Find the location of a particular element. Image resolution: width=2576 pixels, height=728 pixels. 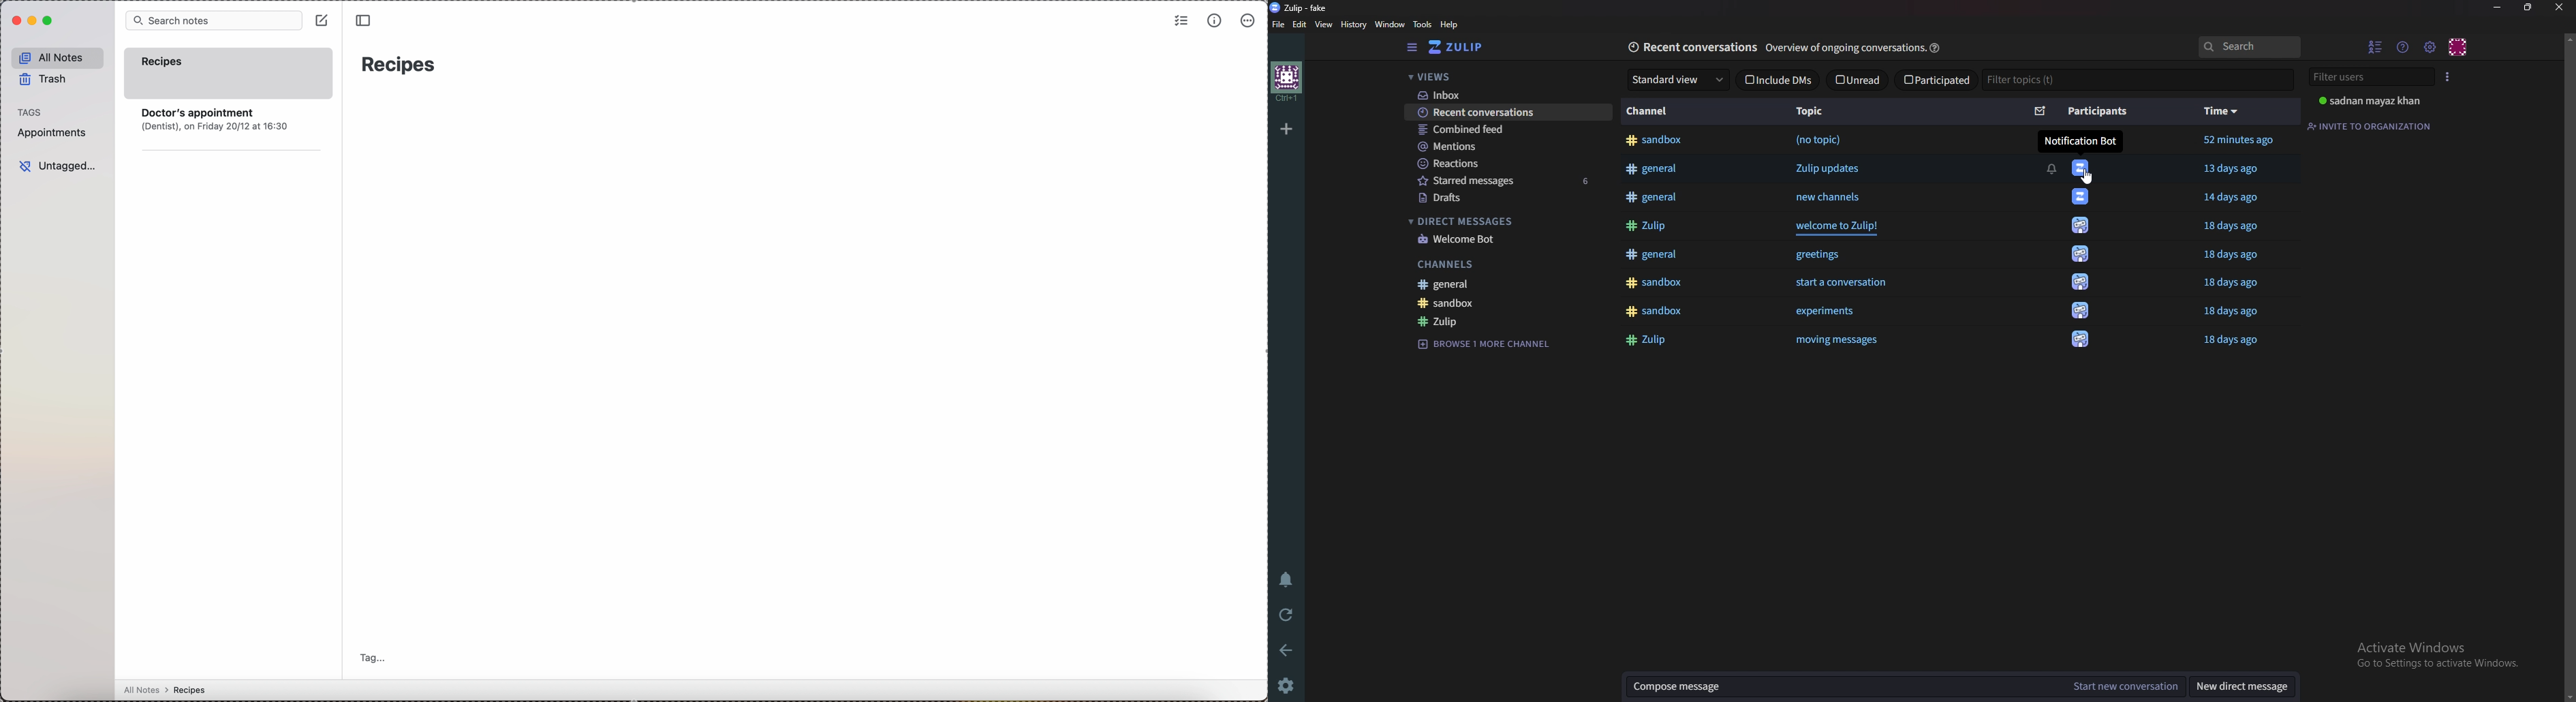

sort by unread message count is located at coordinates (2040, 110).